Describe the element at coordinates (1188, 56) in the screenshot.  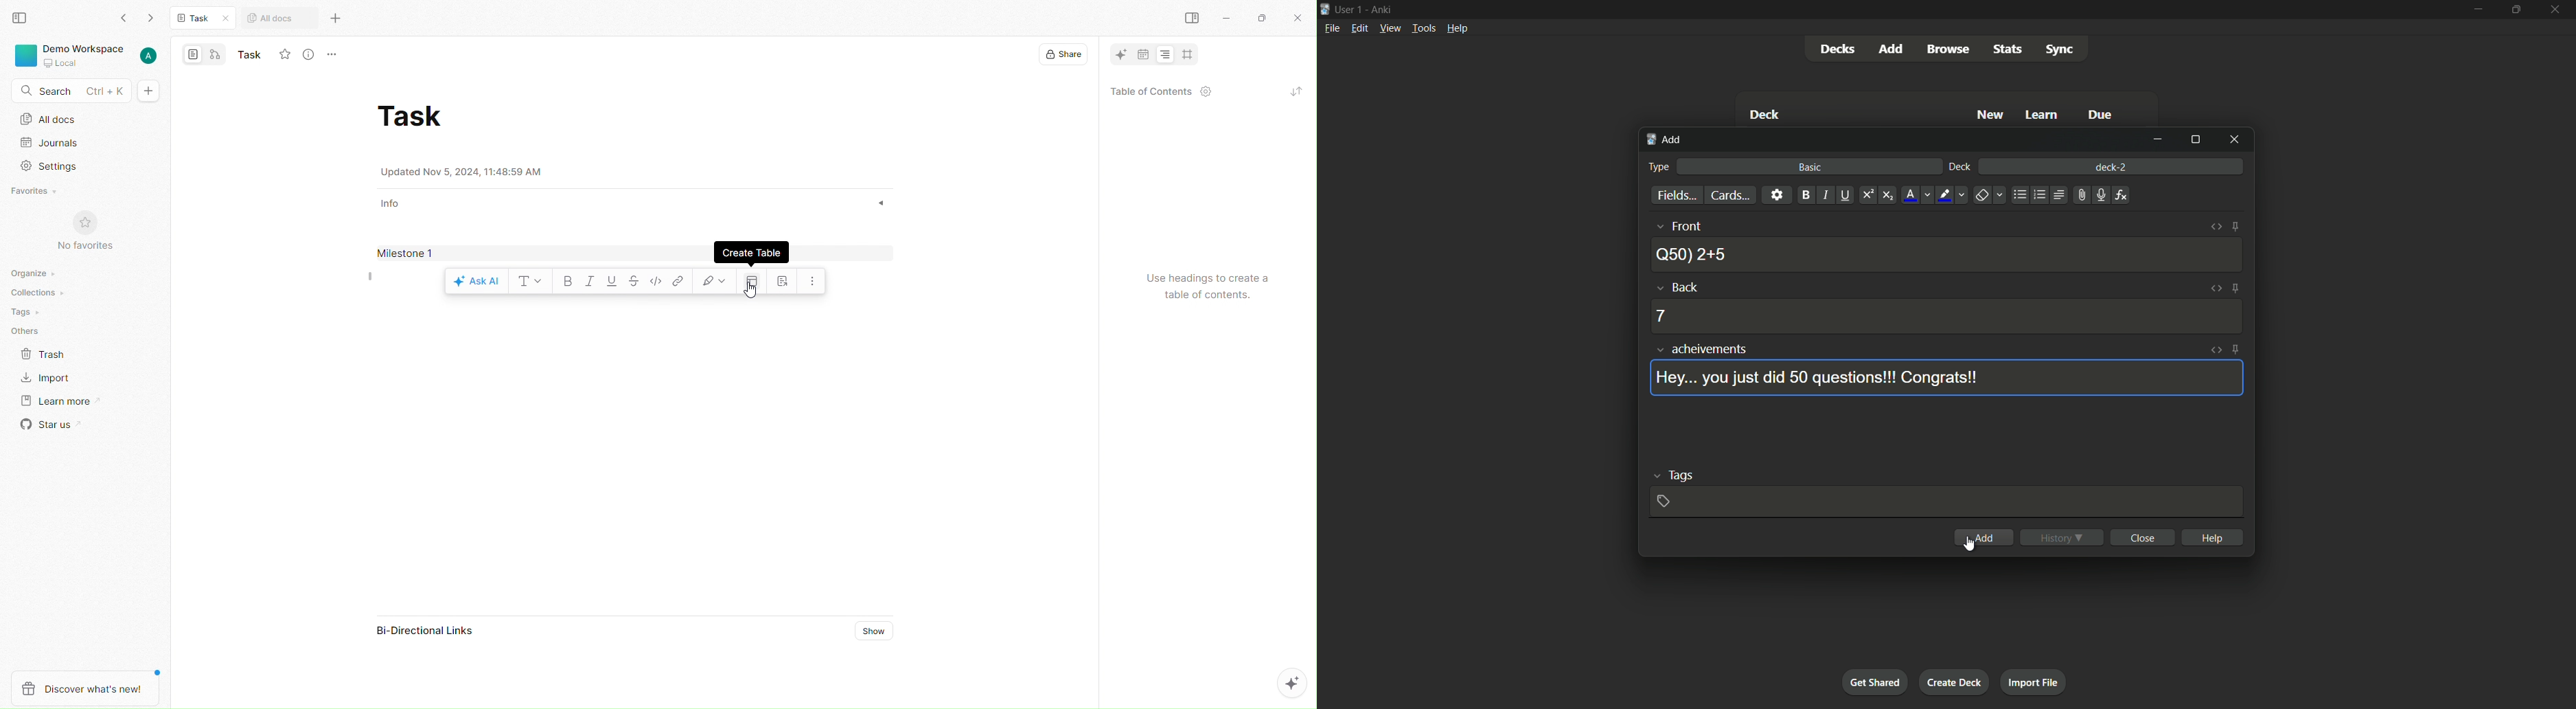
I see `crop` at that location.